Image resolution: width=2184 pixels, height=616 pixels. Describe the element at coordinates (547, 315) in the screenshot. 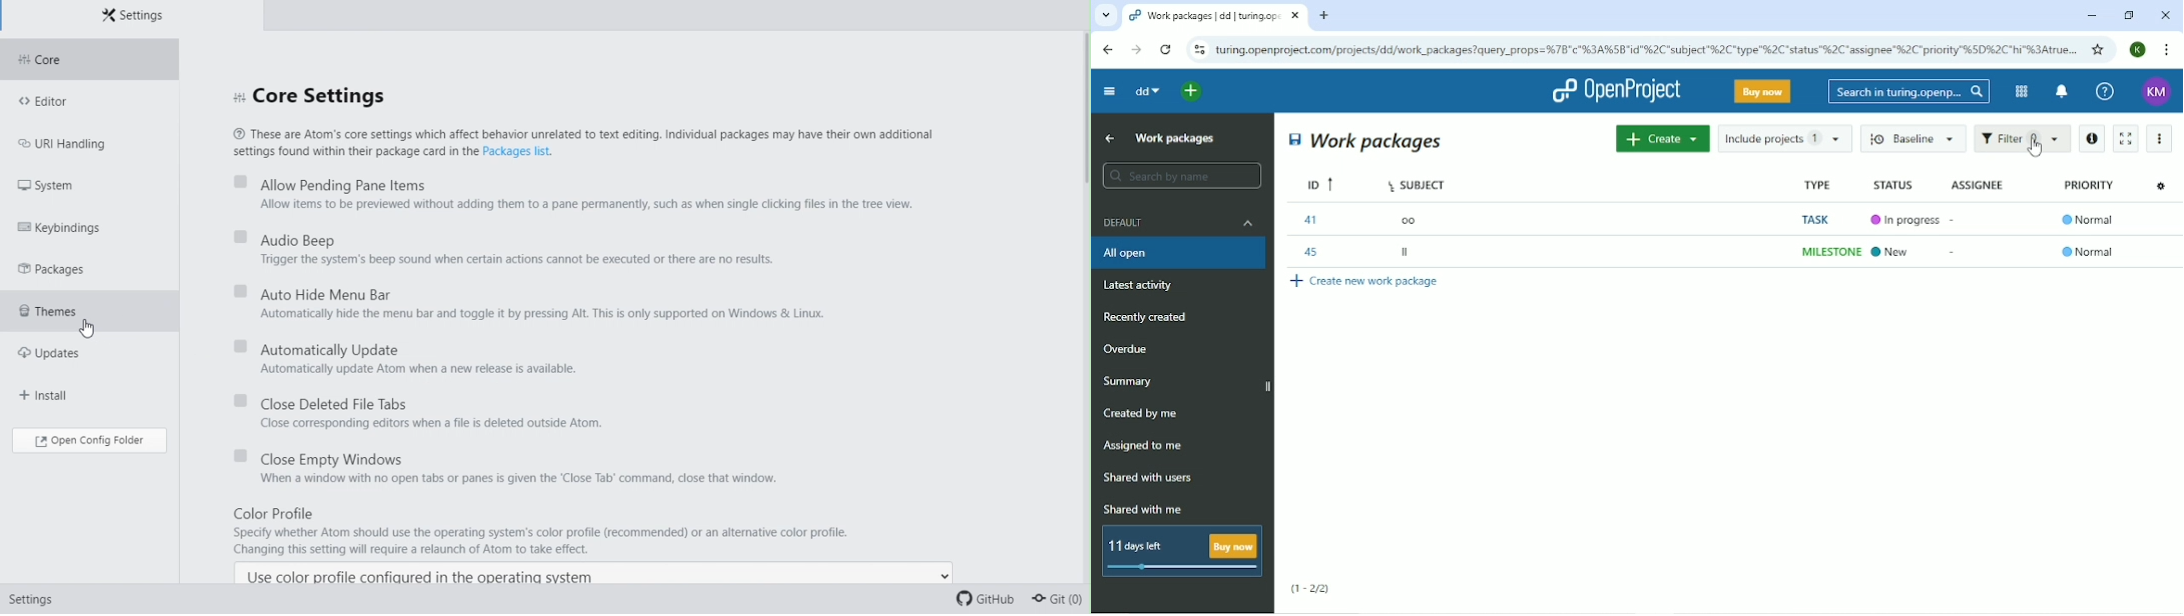

I see `Automatically hide the menu bar and toggle it by pressing Alt. This is only supported on Windows & Linux.` at that location.